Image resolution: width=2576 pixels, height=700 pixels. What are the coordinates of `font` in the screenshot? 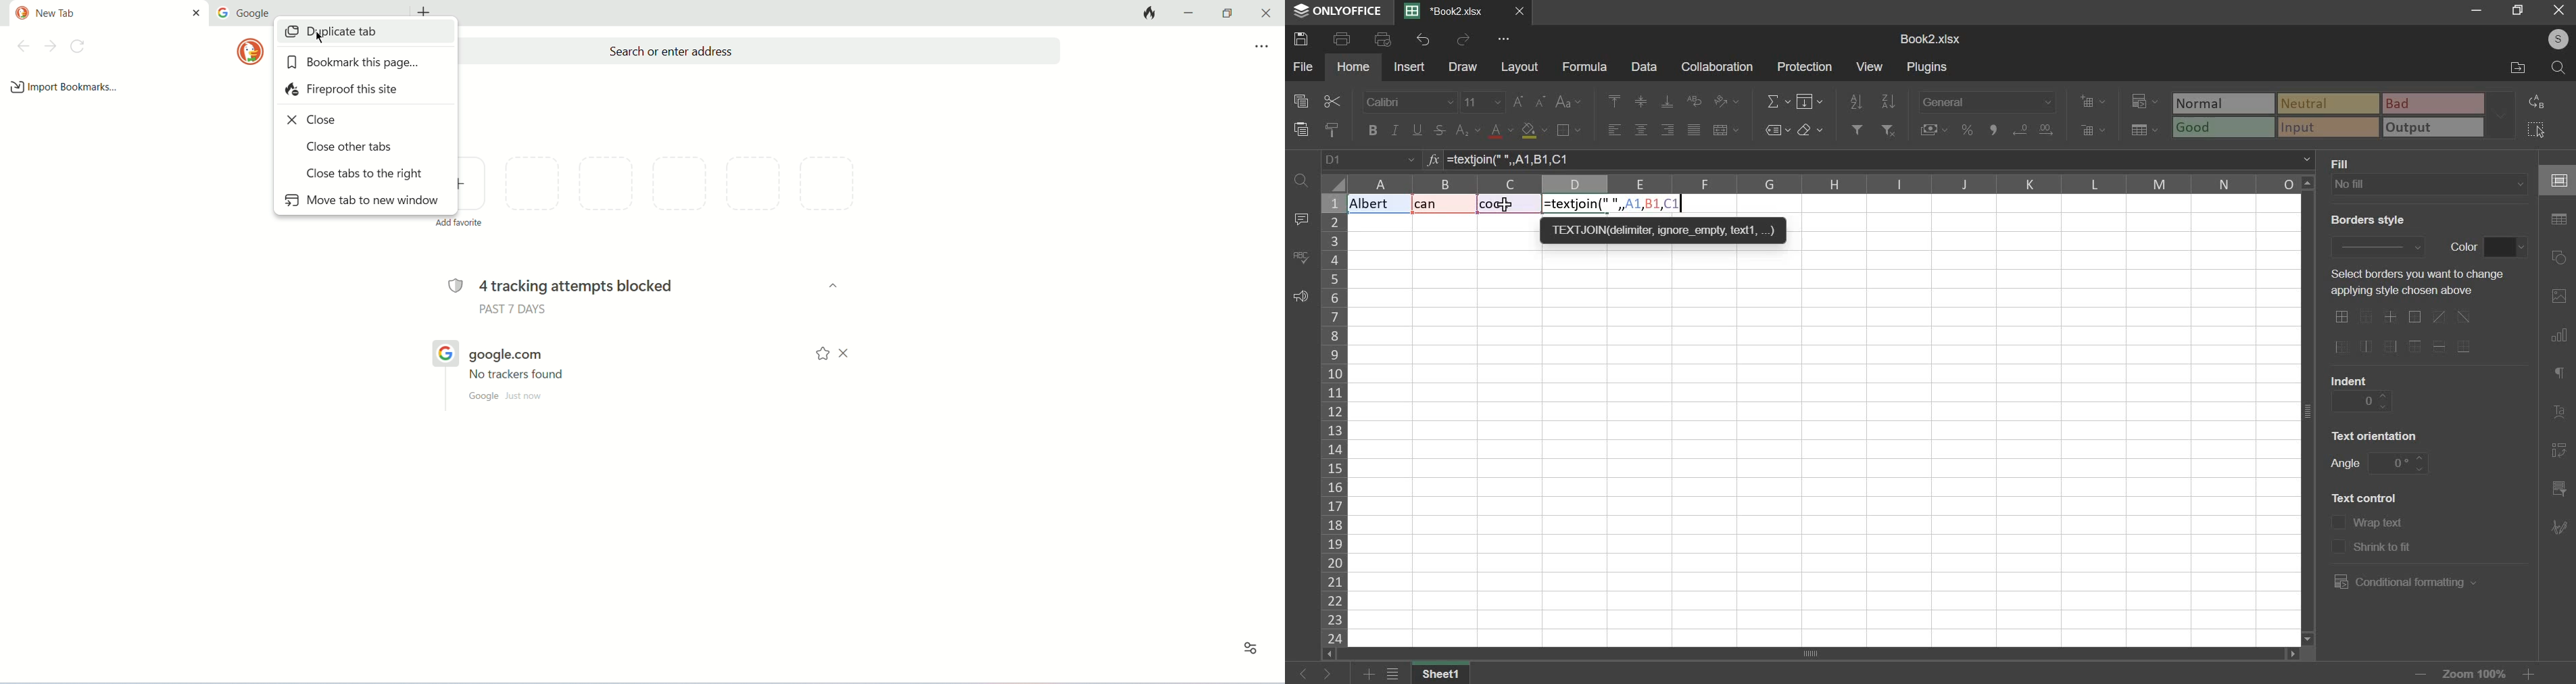 It's located at (1409, 102).